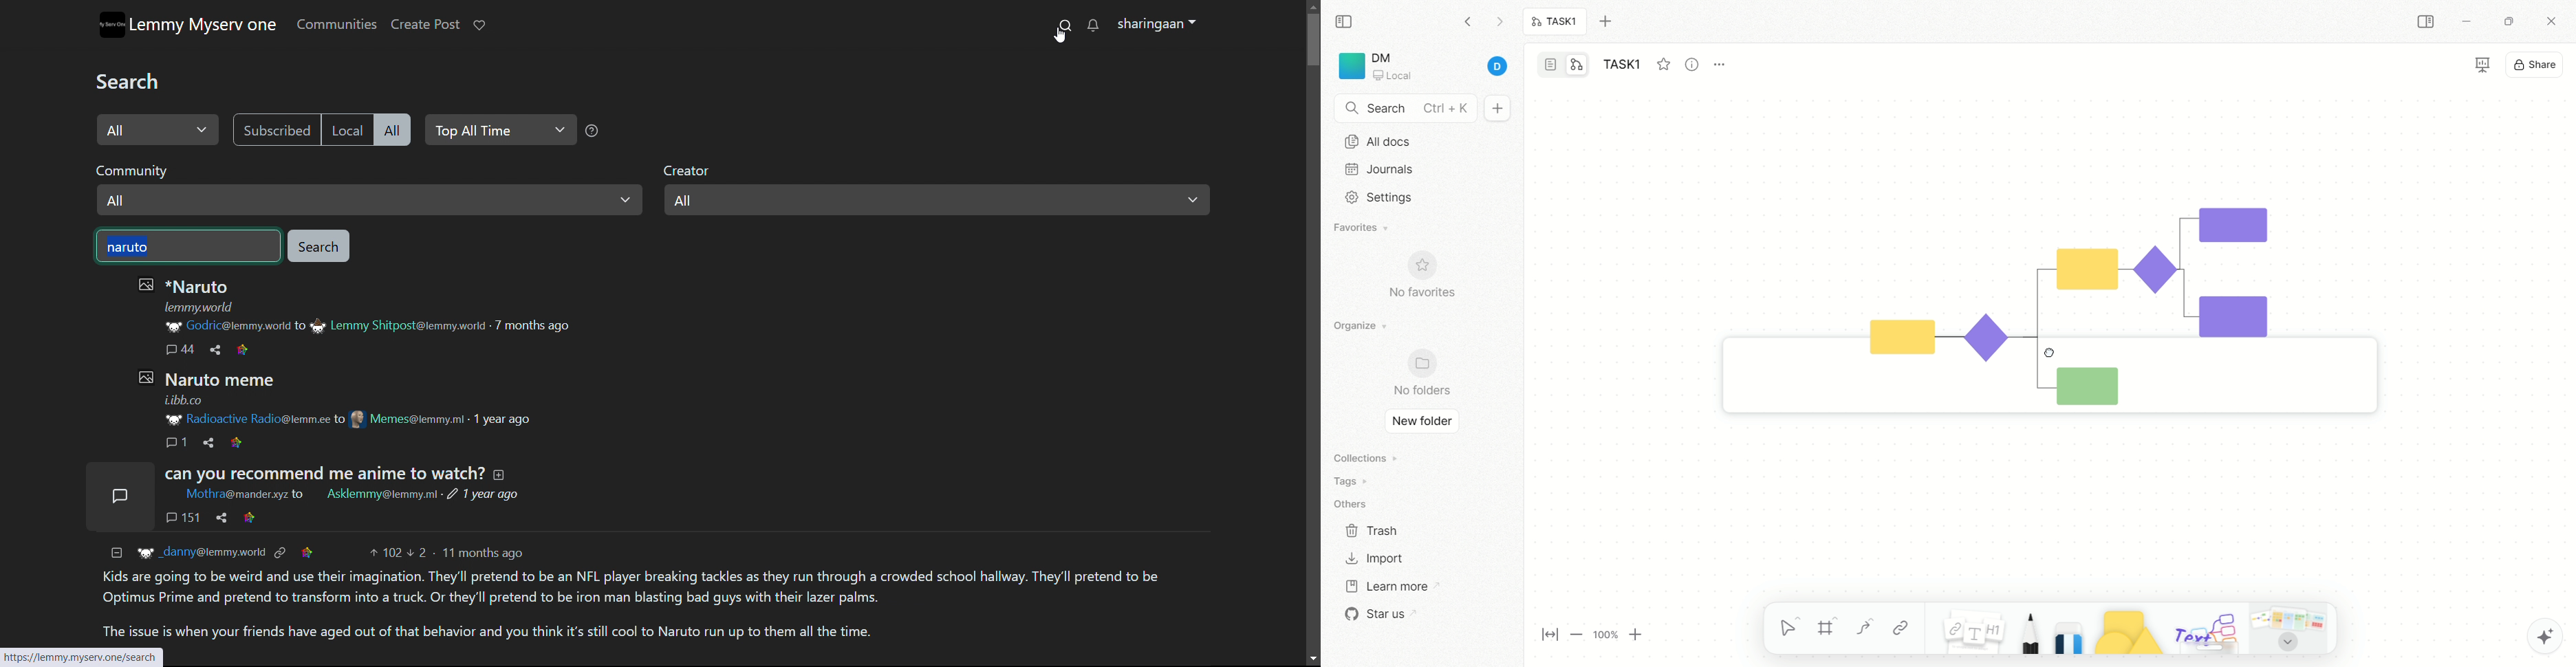 This screenshot has height=672, width=2576. Describe the element at coordinates (1966, 628) in the screenshot. I see `notes` at that location.